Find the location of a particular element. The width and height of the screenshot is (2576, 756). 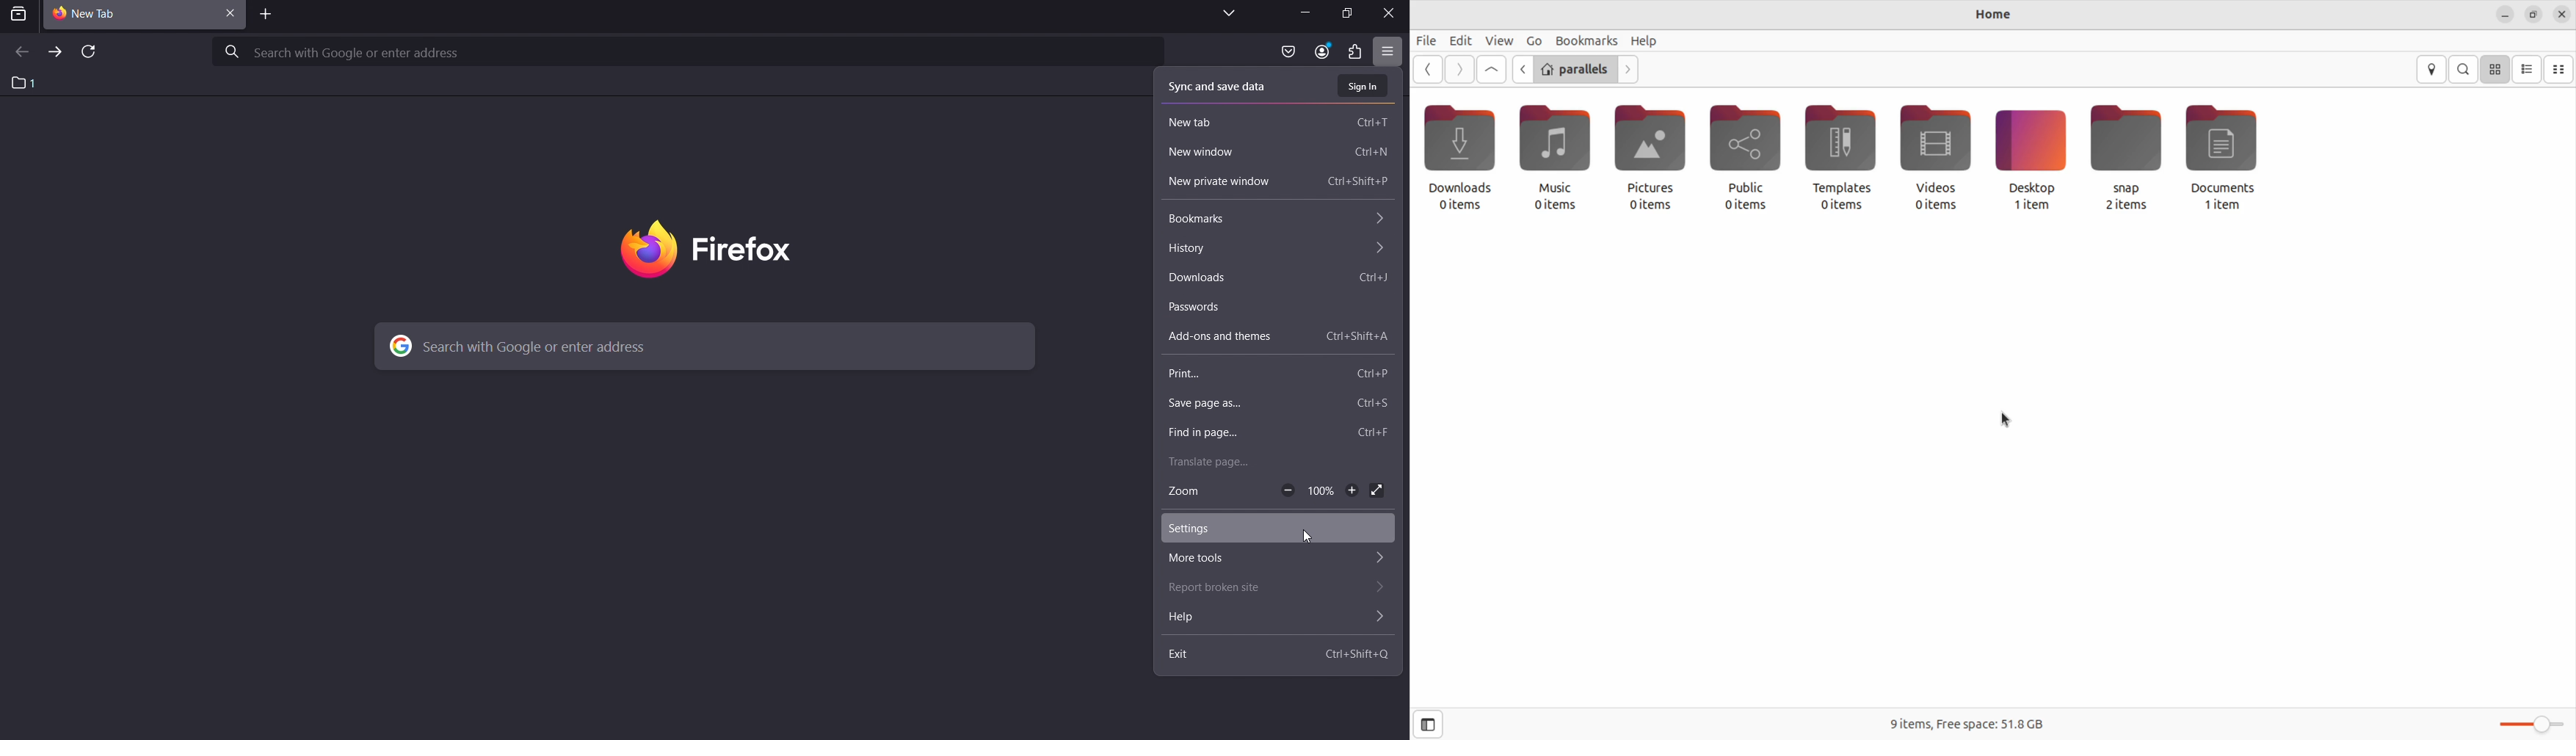

back one page is located at coordinates (21, 53).